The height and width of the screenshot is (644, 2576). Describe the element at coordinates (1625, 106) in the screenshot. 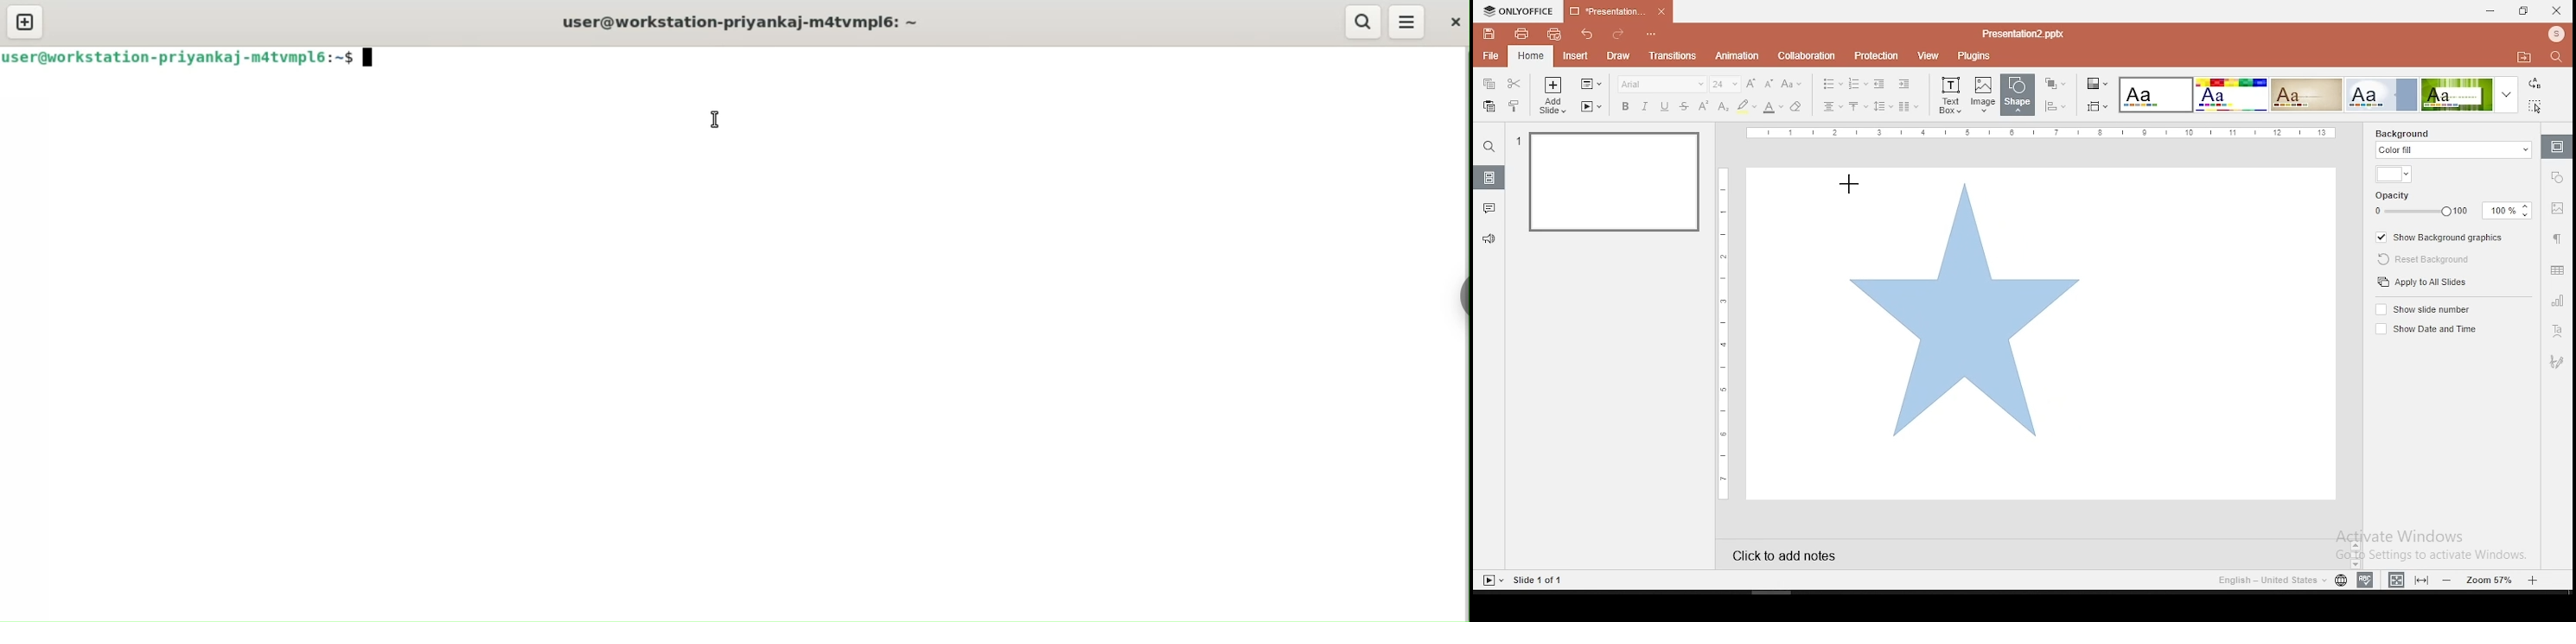

I see `bold` at that location.